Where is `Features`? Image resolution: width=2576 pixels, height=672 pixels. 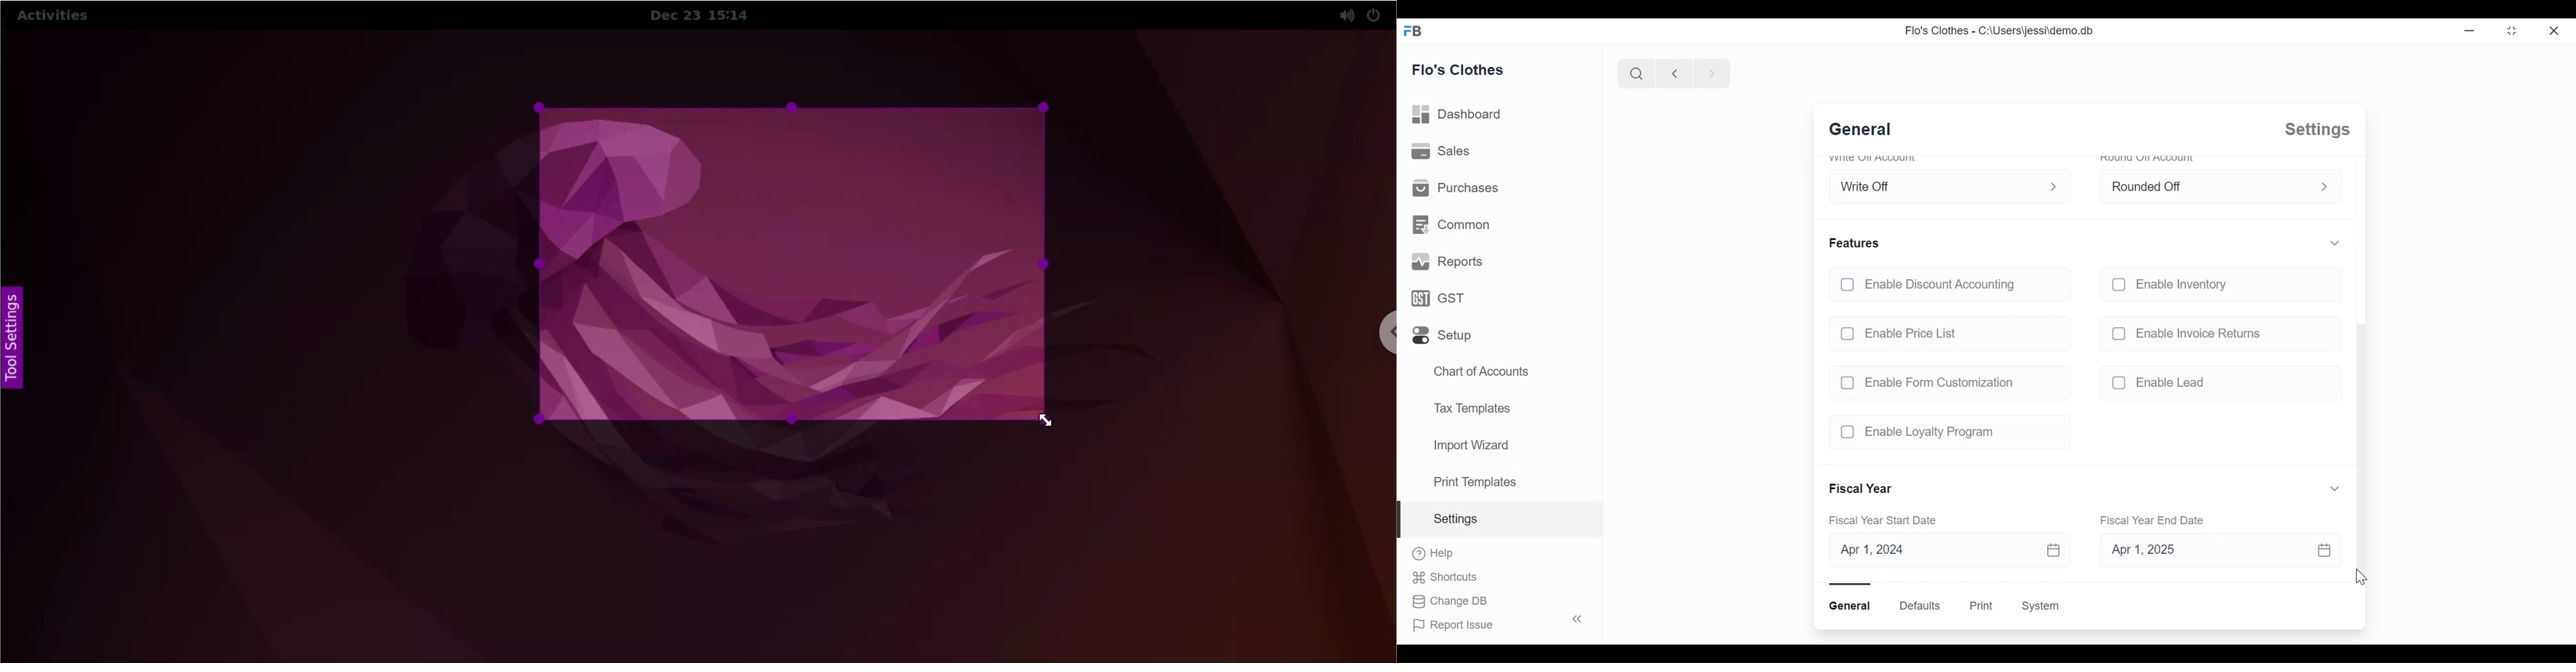
Features is located at coordinates (1856, 242).